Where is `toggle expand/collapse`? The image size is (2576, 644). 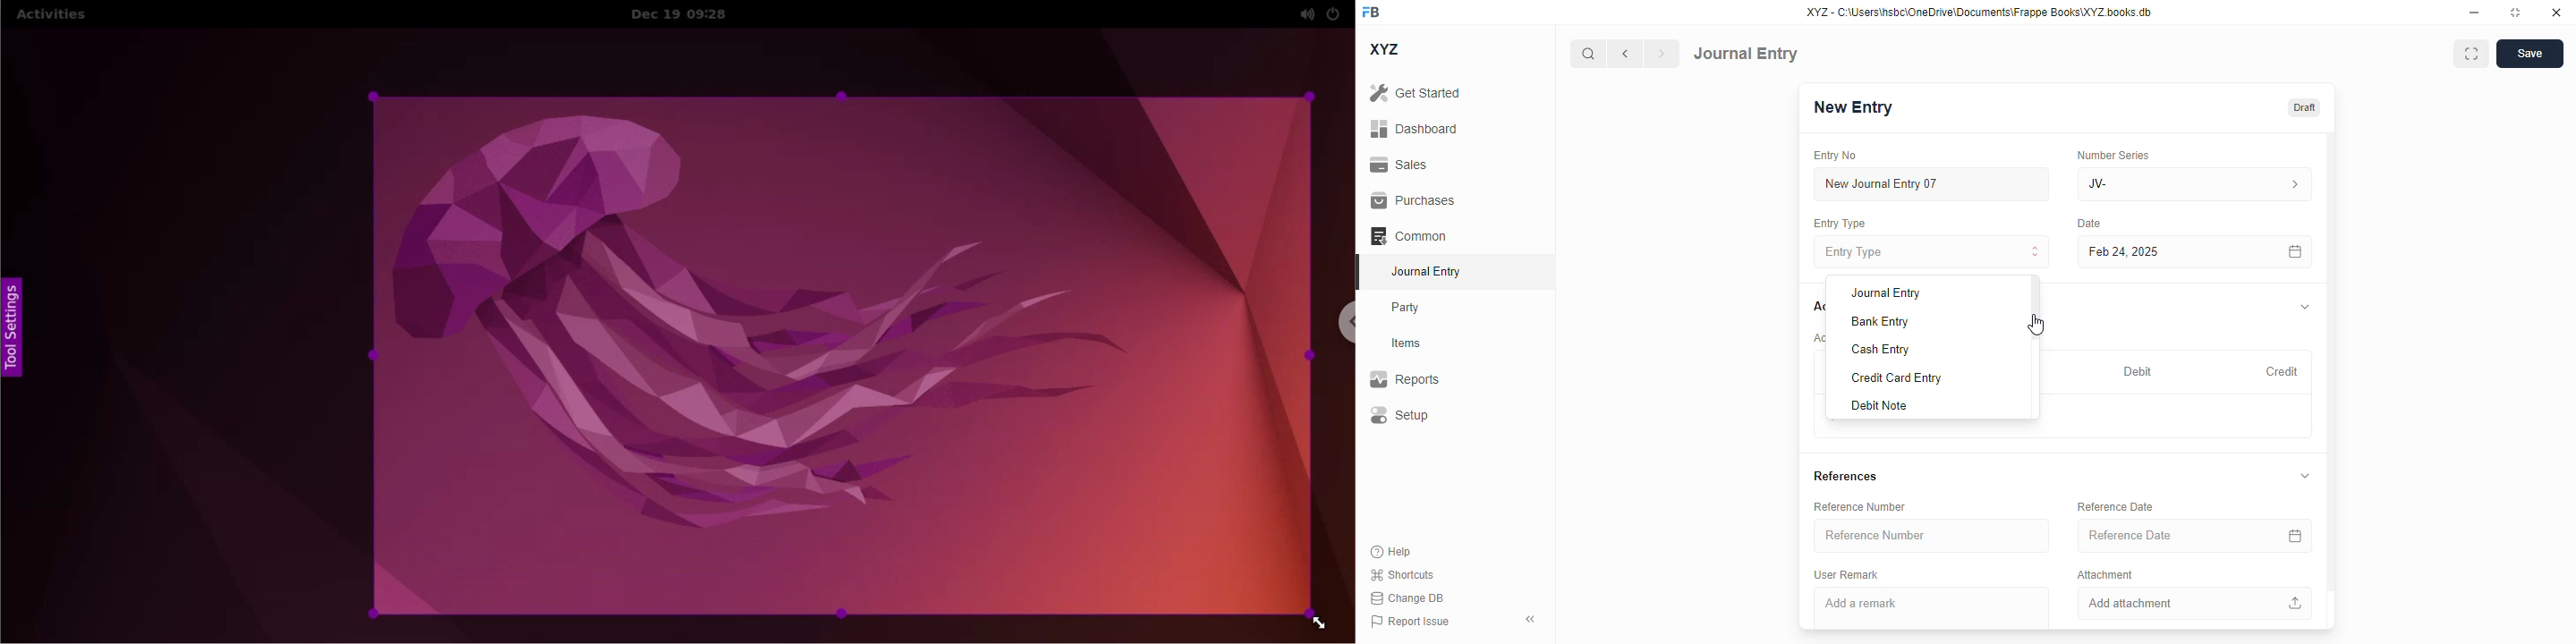
toggle expand/collapse is located at coordinates (2307, 476).